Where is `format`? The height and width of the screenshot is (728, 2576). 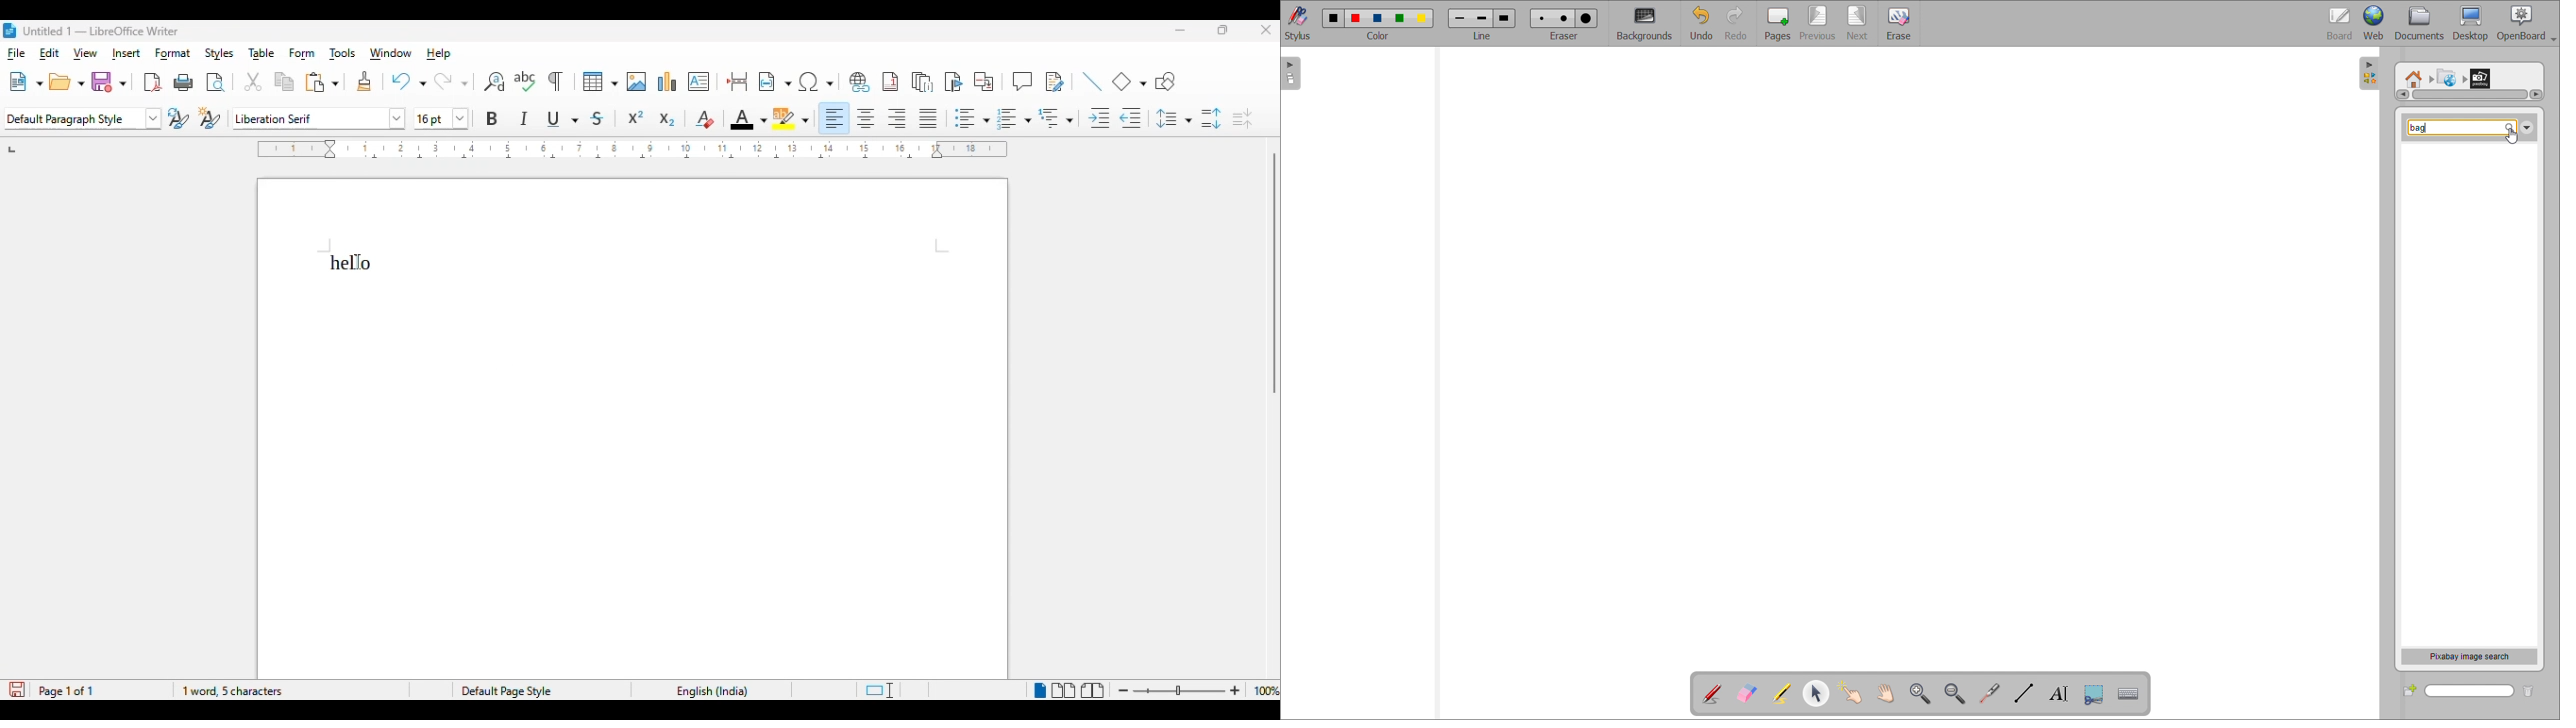
format is located at coordinates (172, 54).